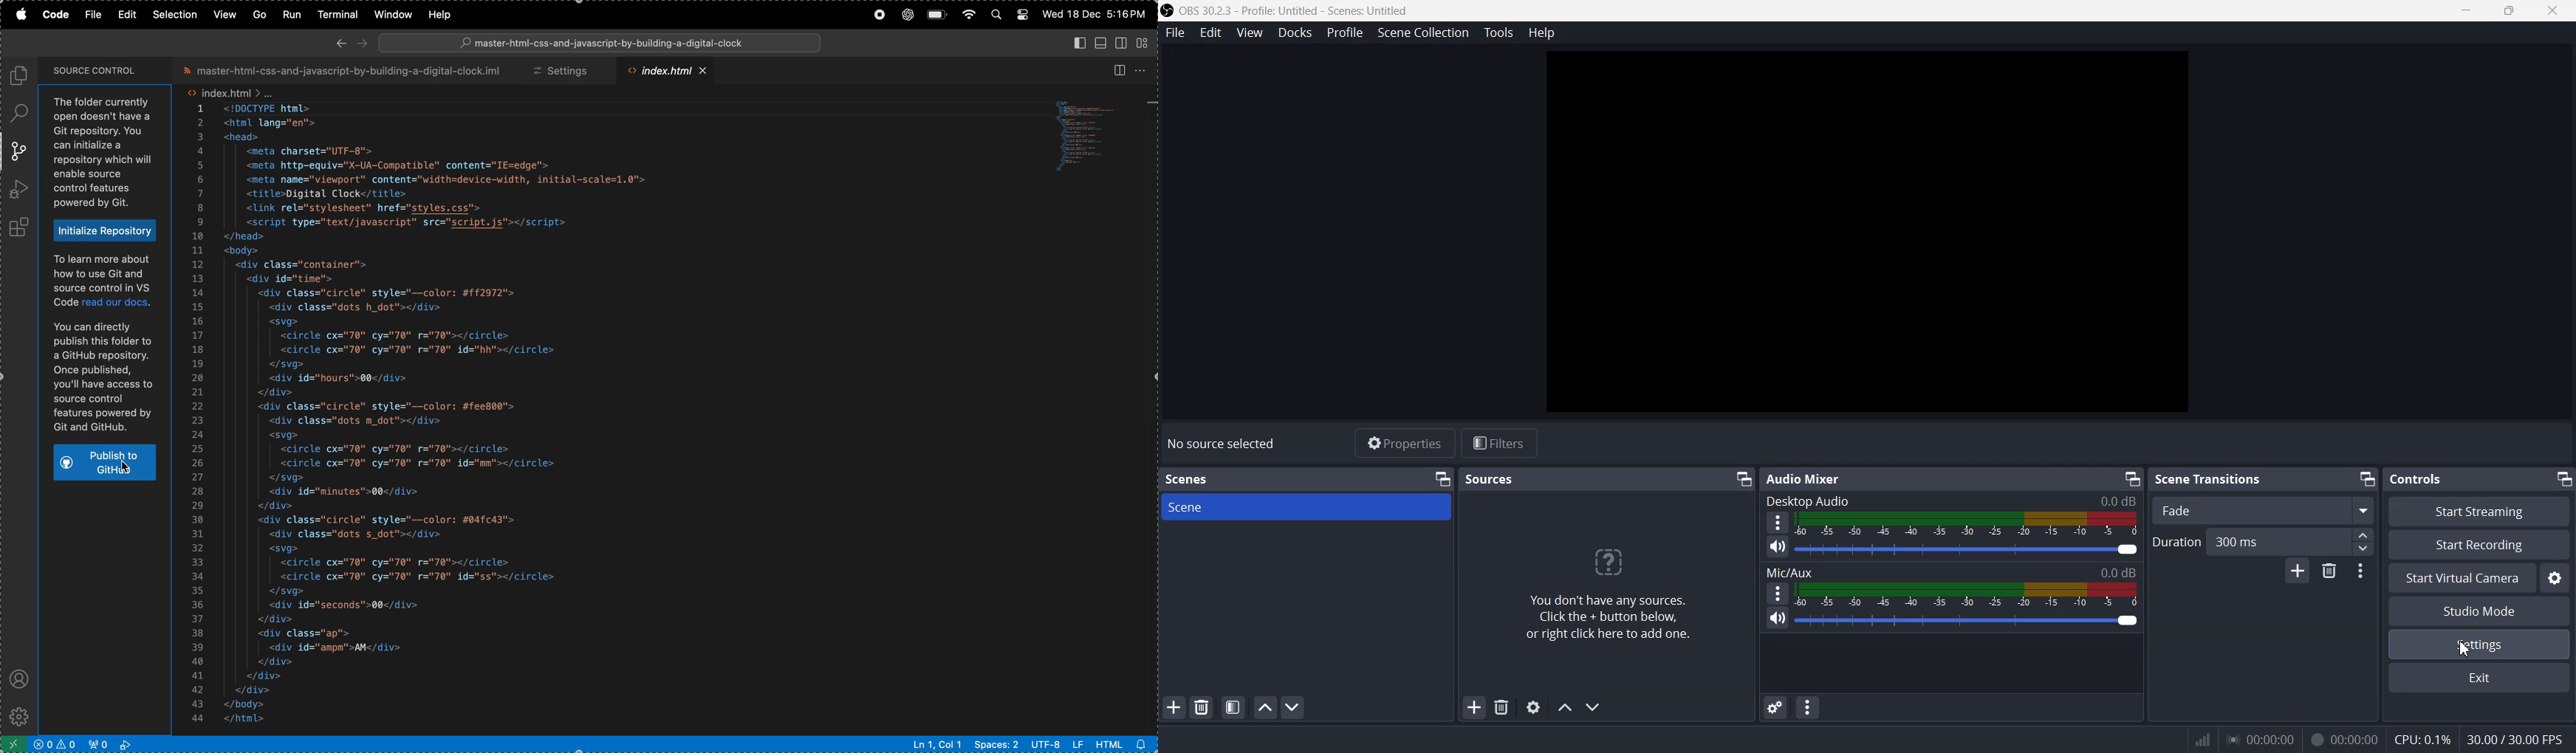 This screenshot has width=2576, height=756. I want to click on More, so click(1776, 592).